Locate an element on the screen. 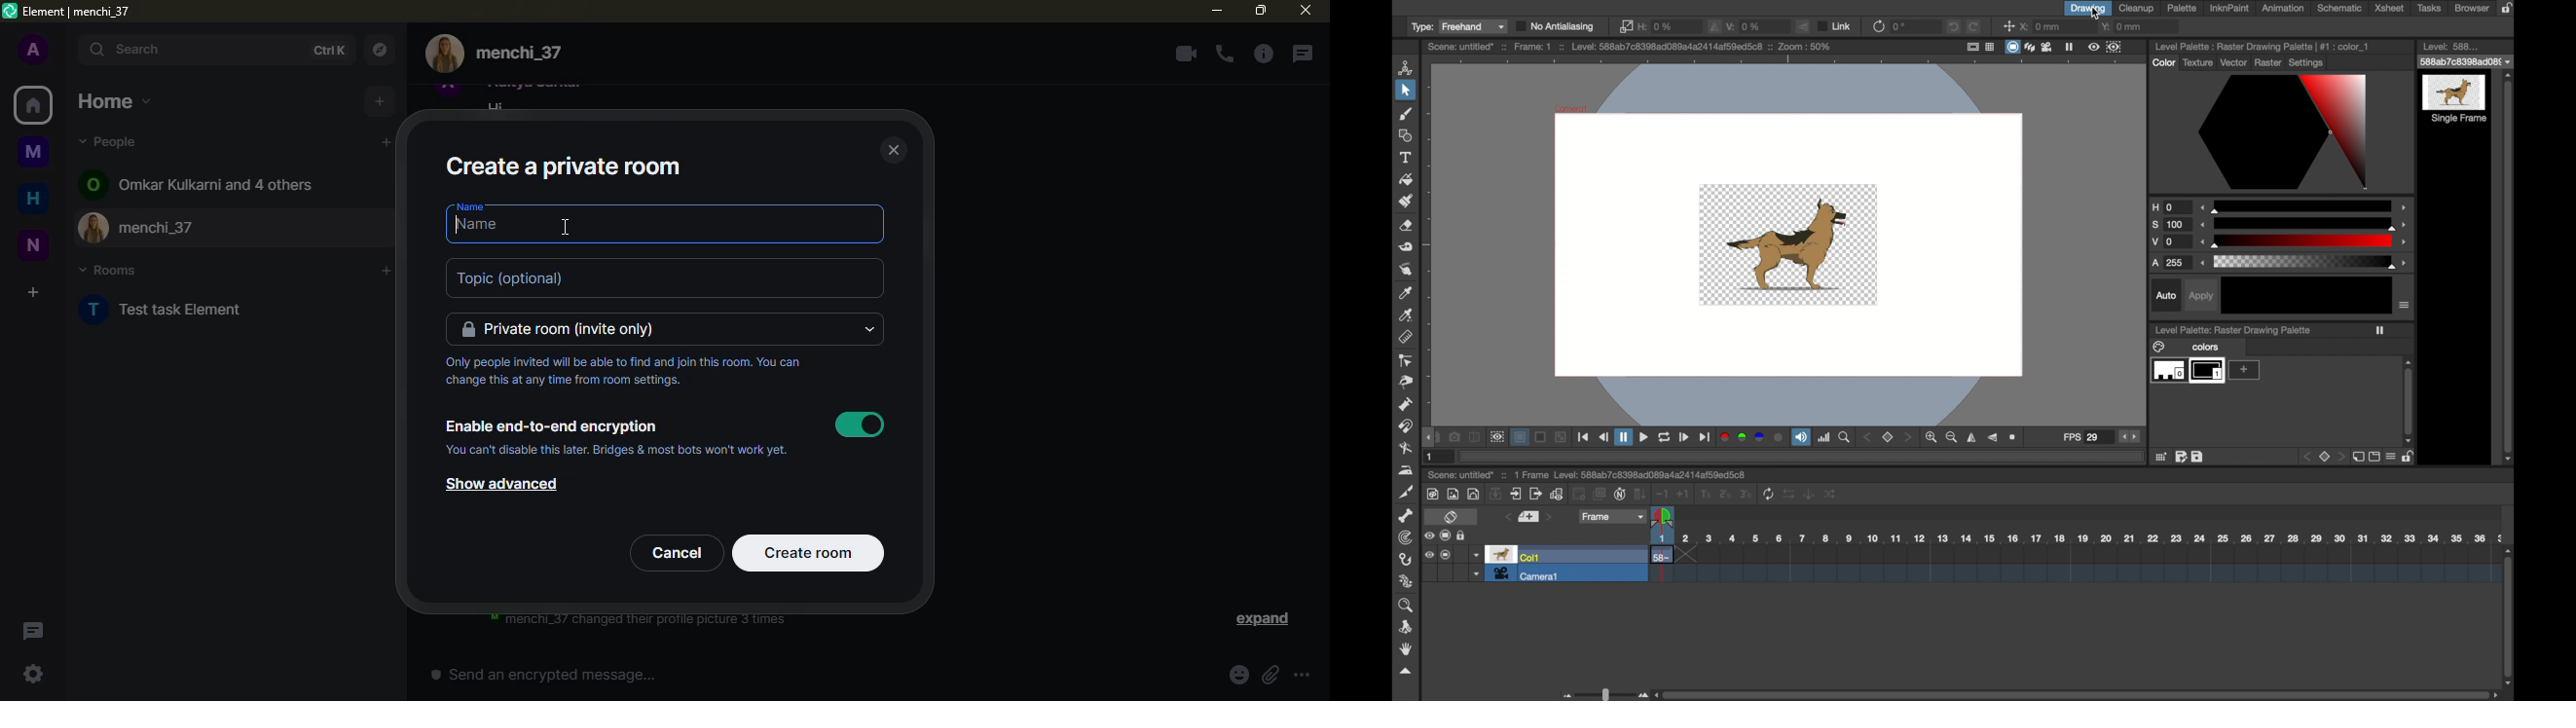 This screenshot has height=728, width=2576. Current profile picture is located at coordinates (445, 54).